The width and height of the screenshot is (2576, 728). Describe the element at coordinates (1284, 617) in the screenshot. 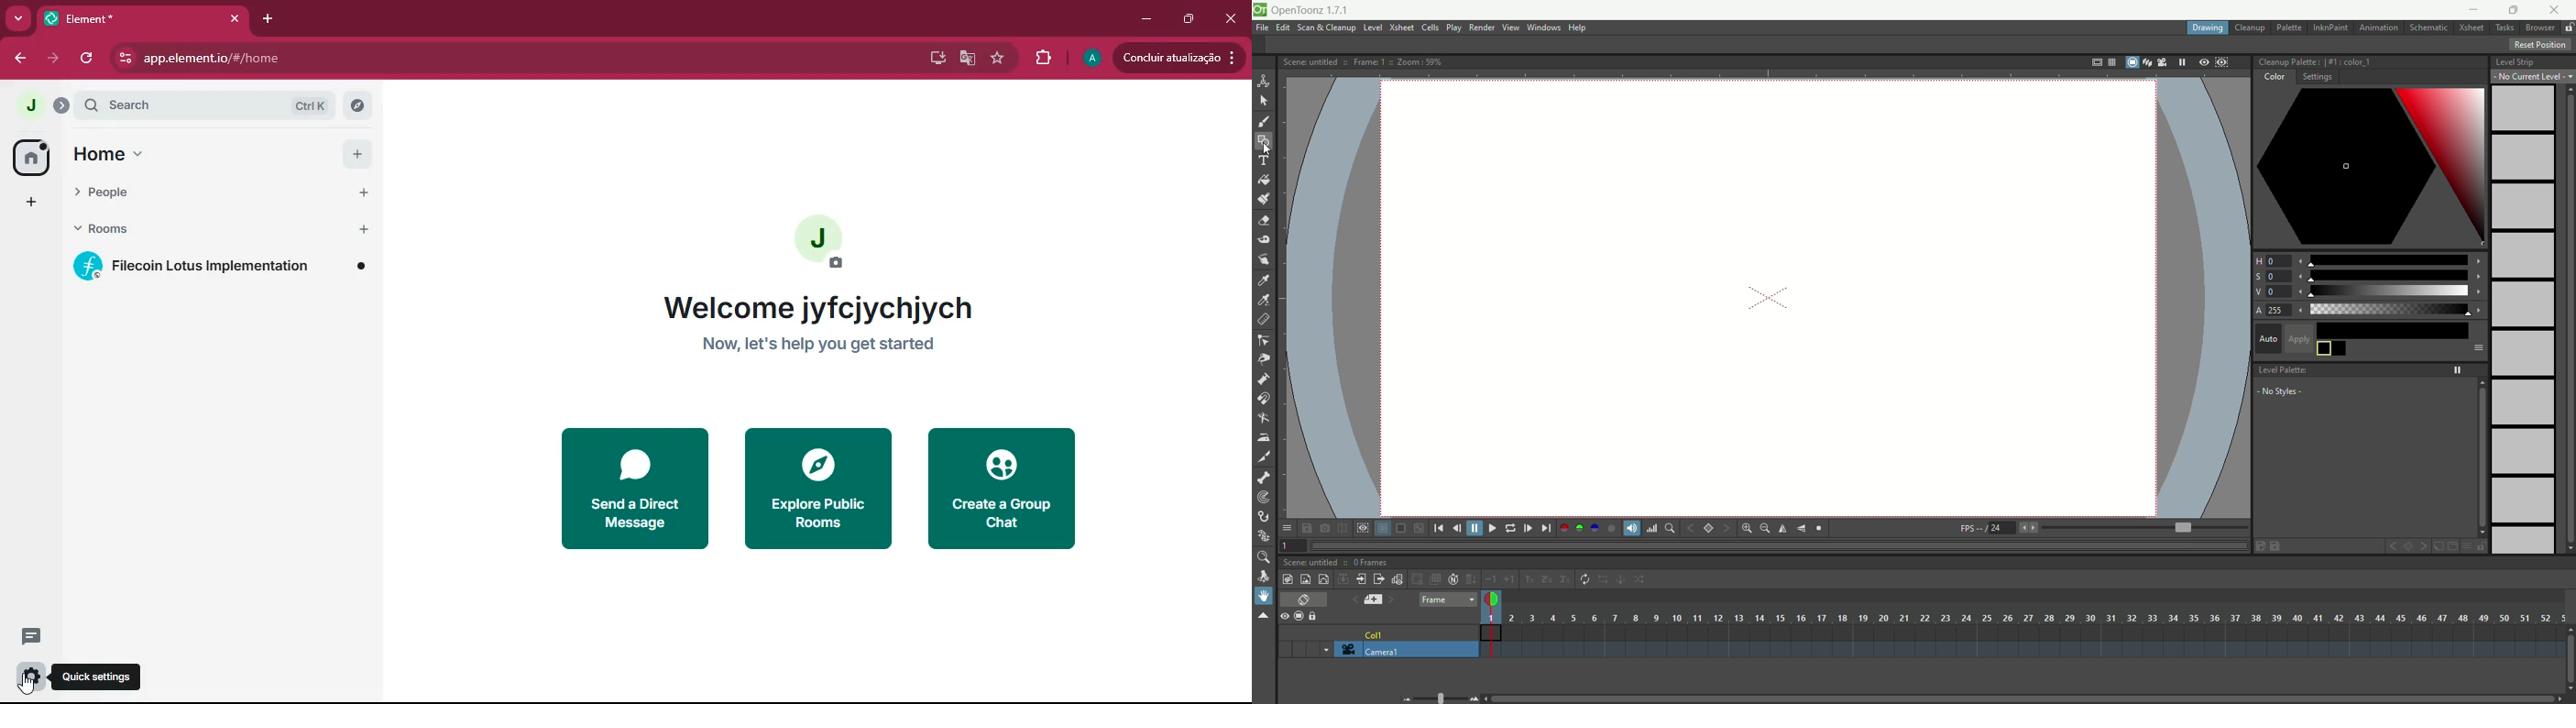

I see `preview visibility` at that location.